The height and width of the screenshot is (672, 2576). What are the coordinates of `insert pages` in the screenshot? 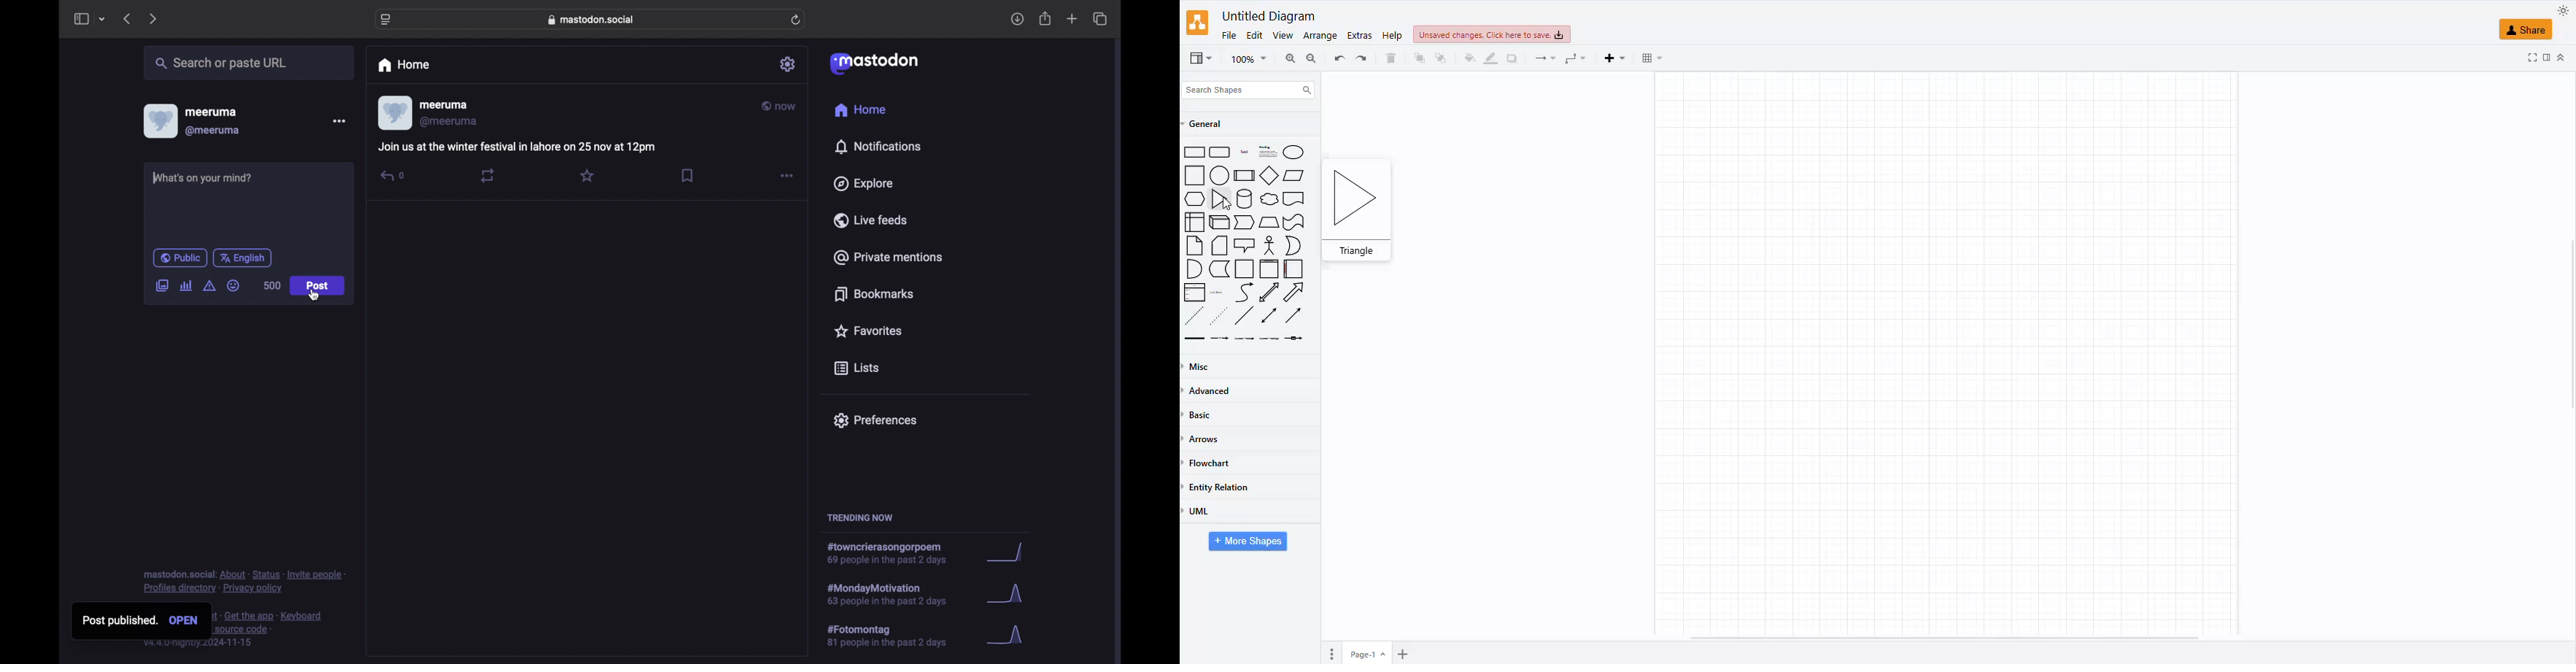 It's located at (1401, 655).